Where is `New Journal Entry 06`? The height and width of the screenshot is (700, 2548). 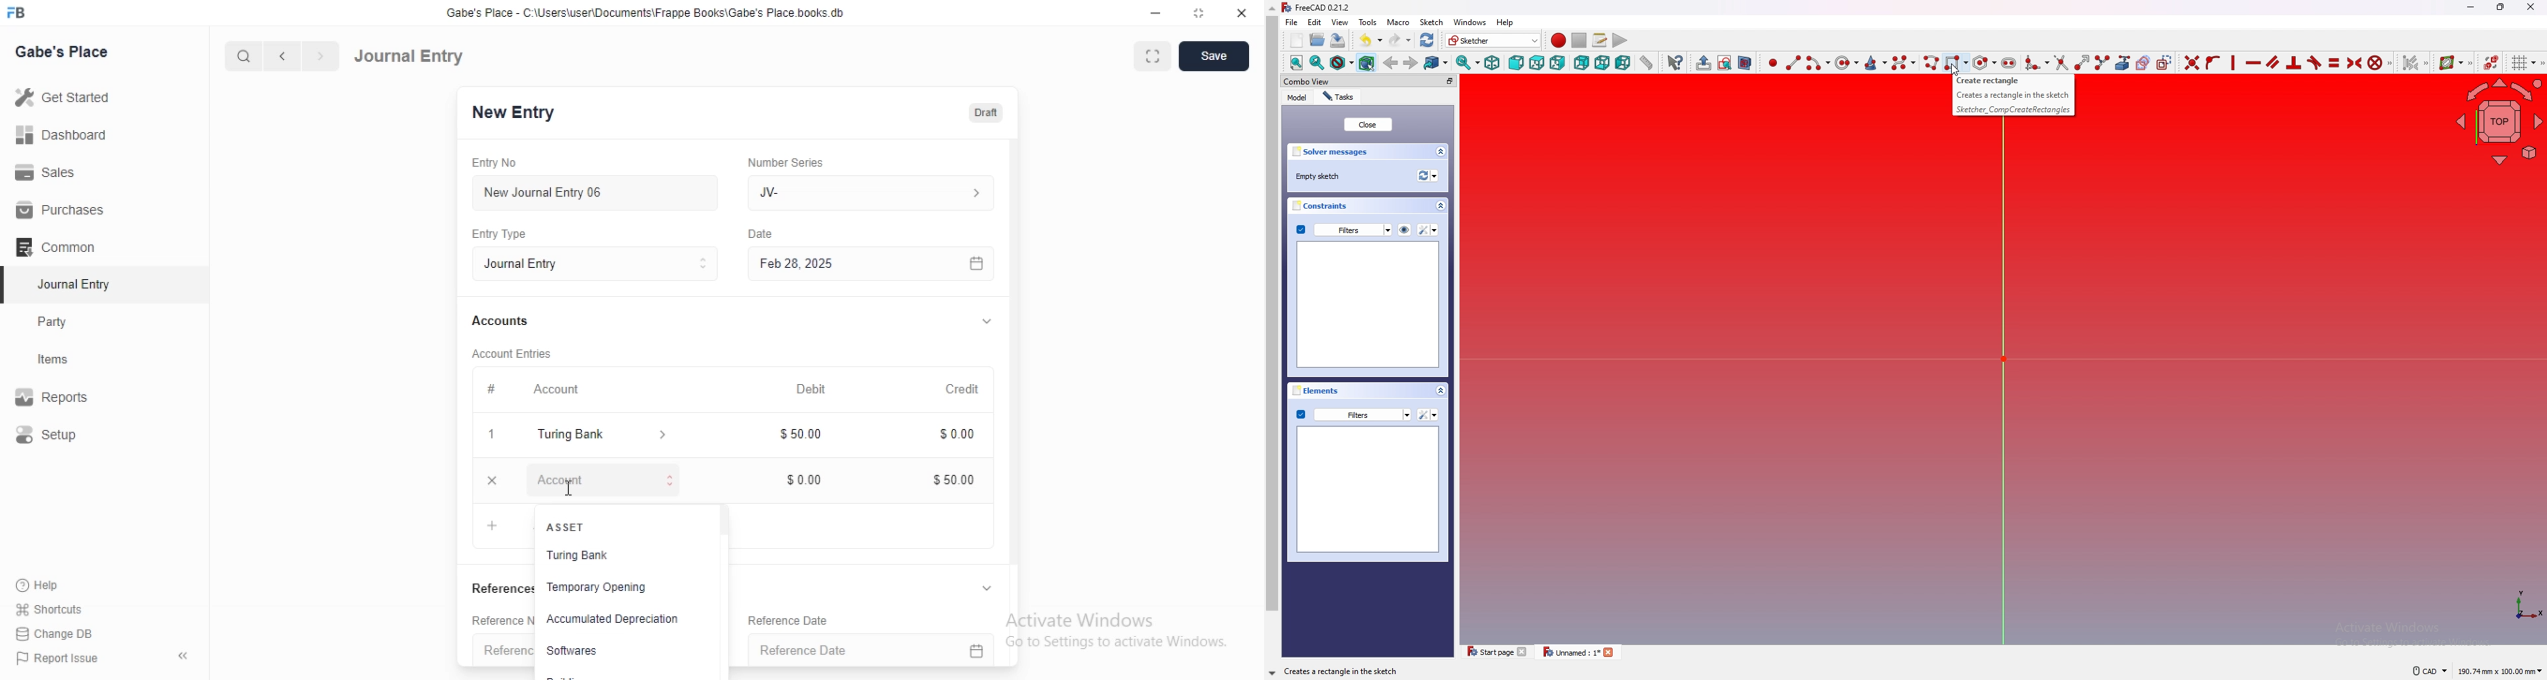 New Journal Entry 06 is located at coordinates (597, 191).